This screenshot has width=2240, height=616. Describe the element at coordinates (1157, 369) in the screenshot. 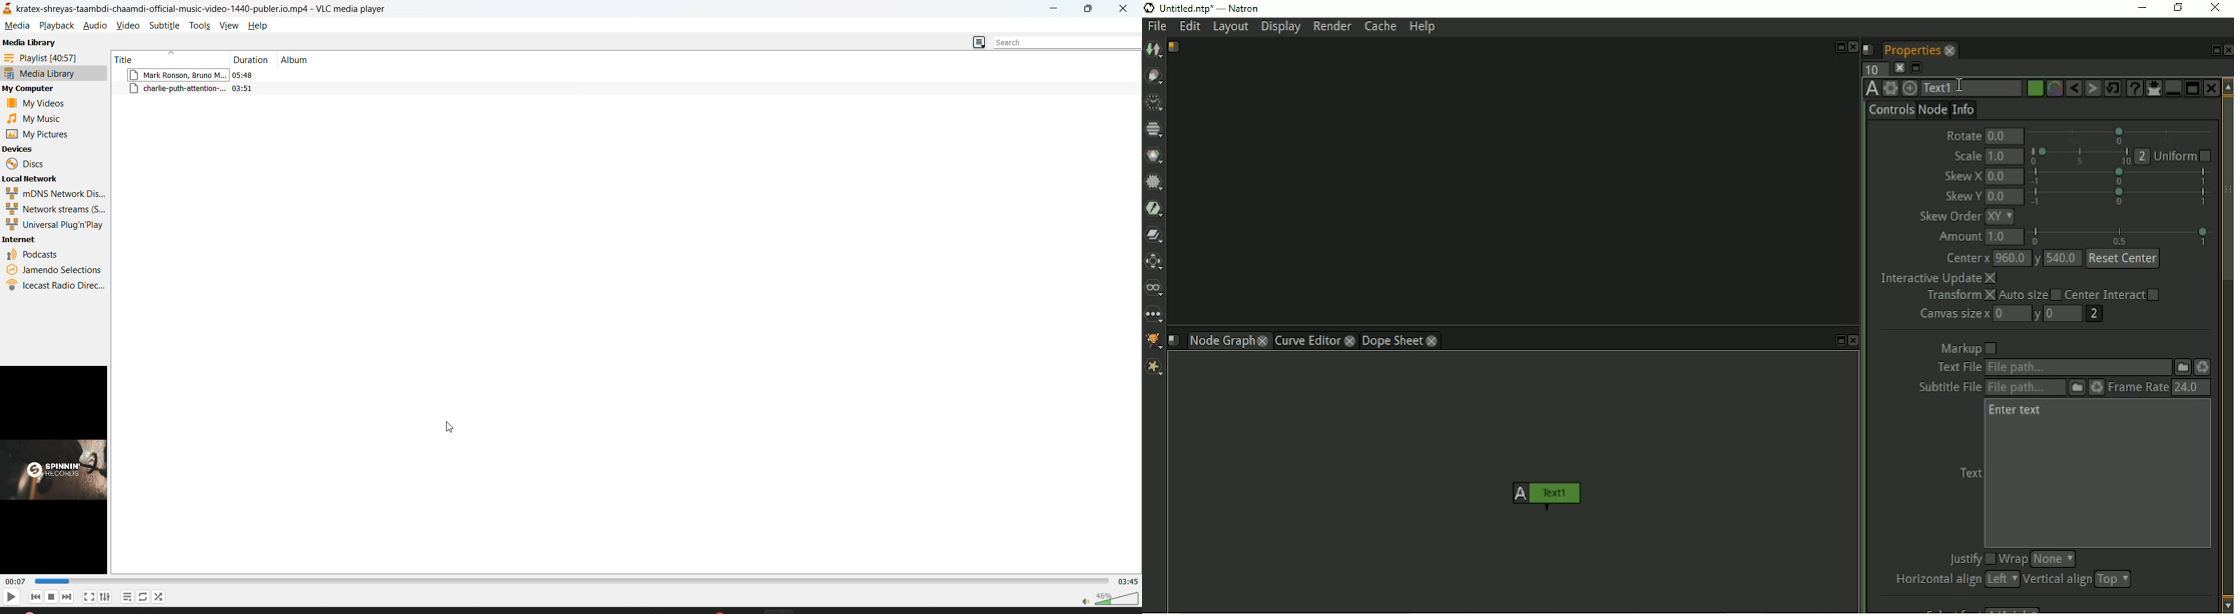

I see `Extra` at that location.